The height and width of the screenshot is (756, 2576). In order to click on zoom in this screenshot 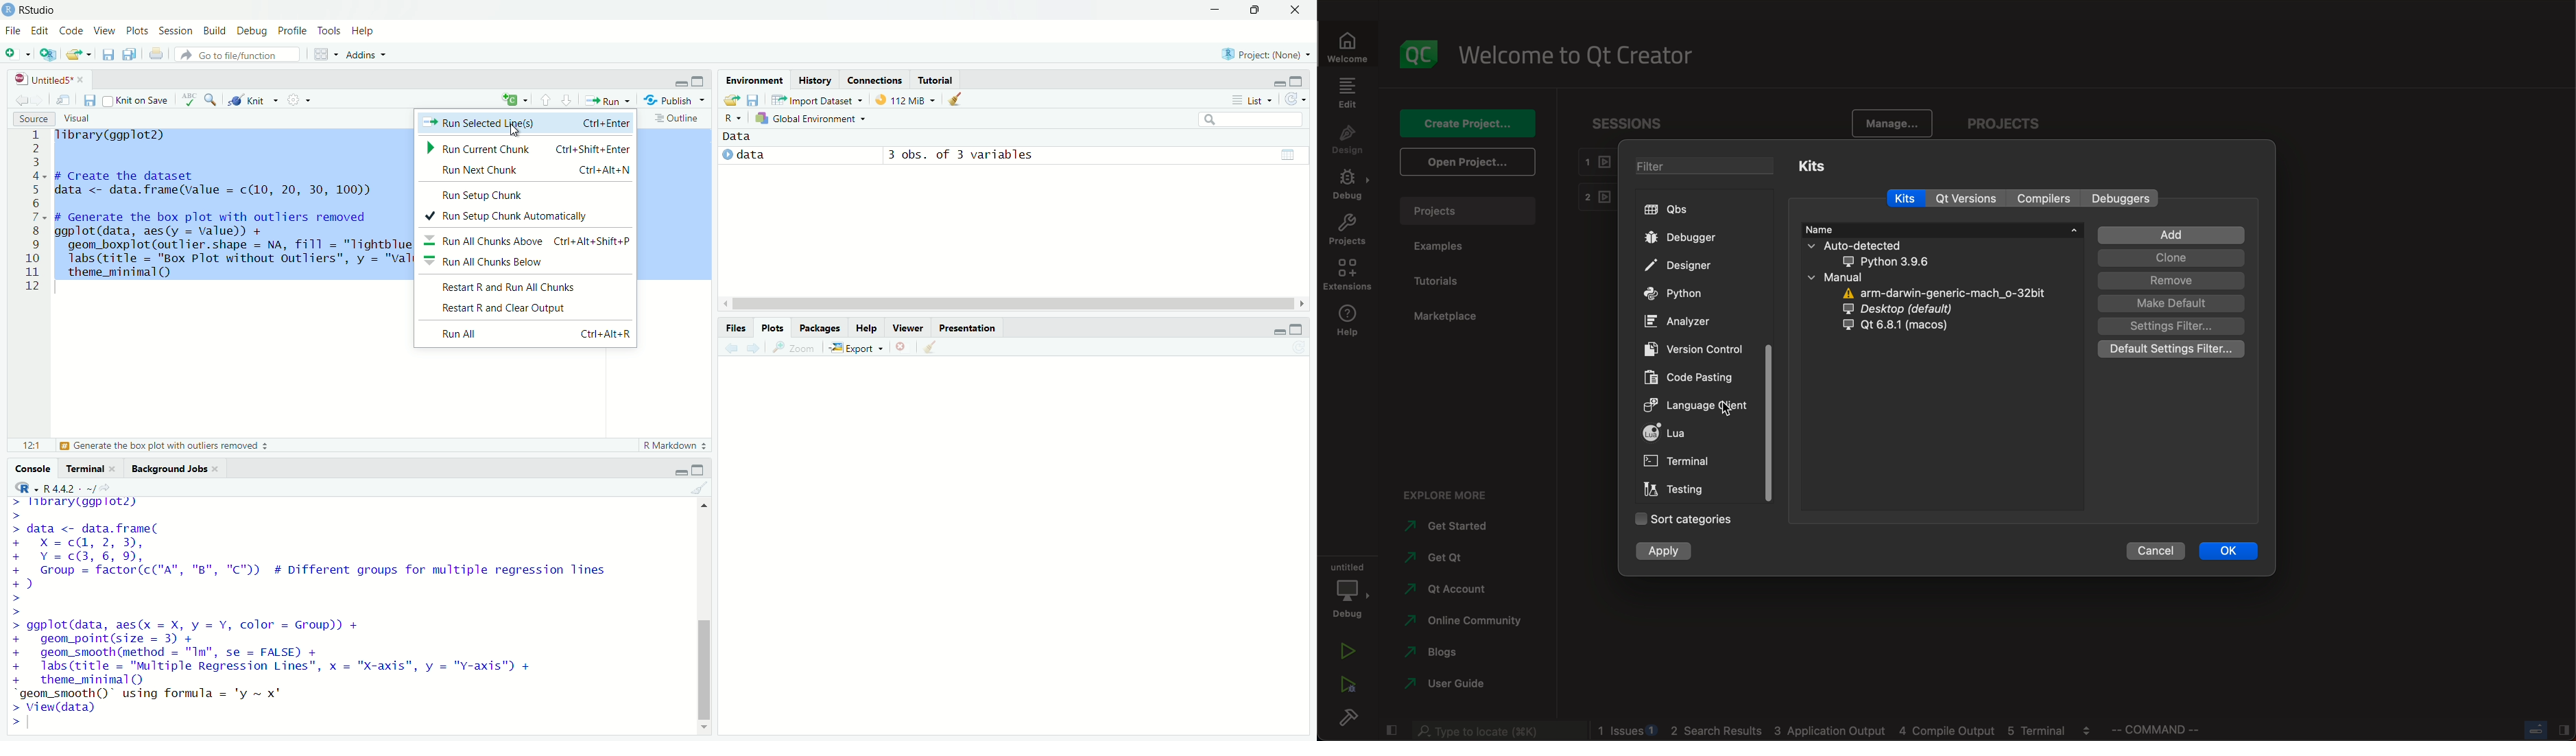, I will do `click(797, 349)`.